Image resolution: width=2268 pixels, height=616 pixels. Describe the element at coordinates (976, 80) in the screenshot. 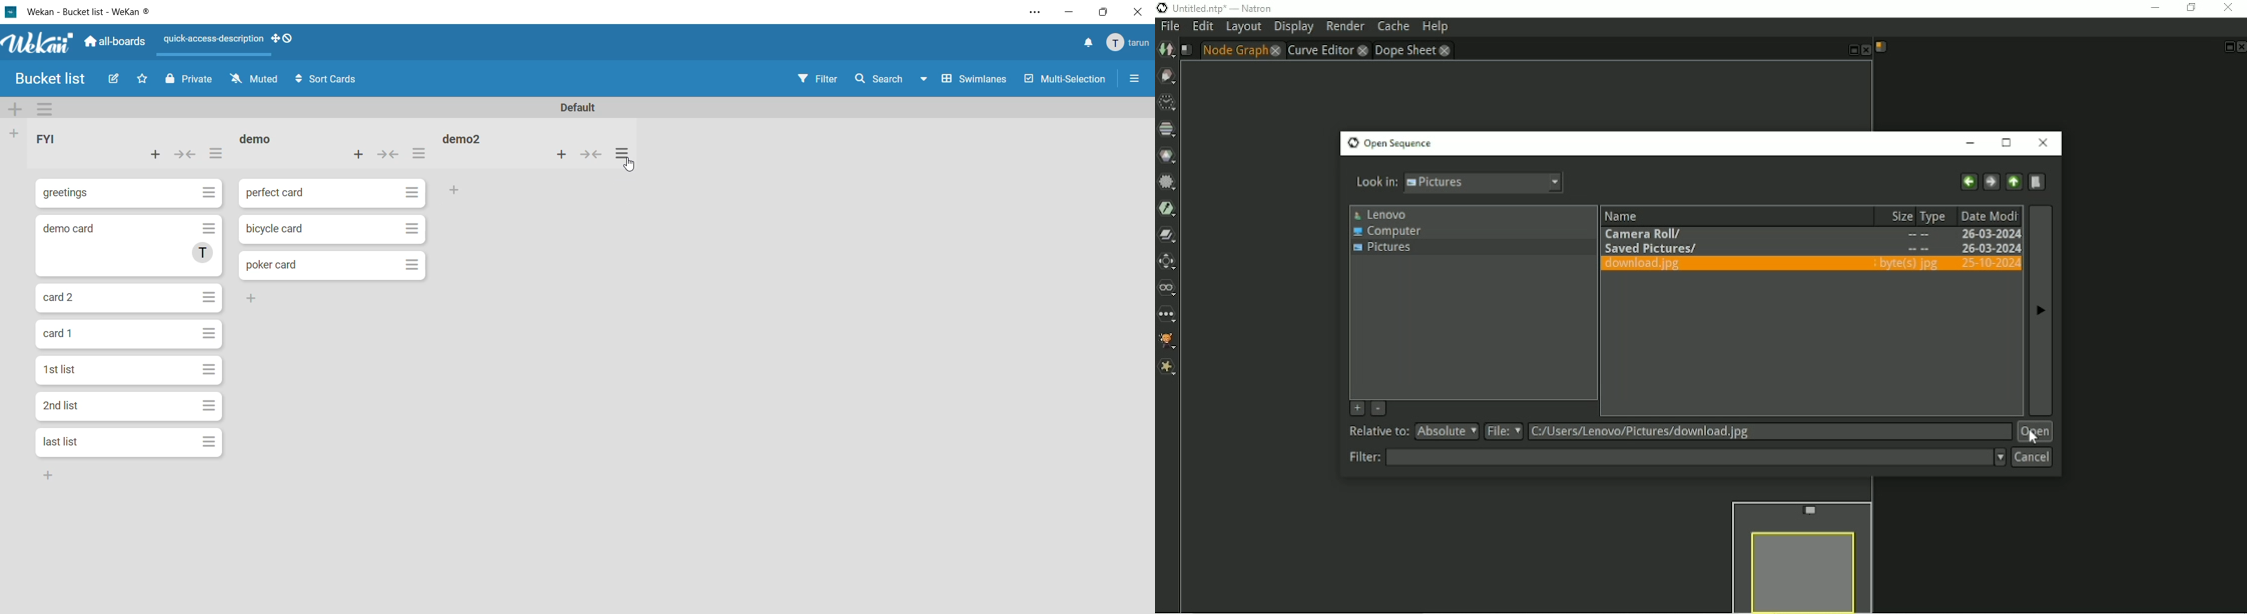

I see `Swimlanes` at that location.